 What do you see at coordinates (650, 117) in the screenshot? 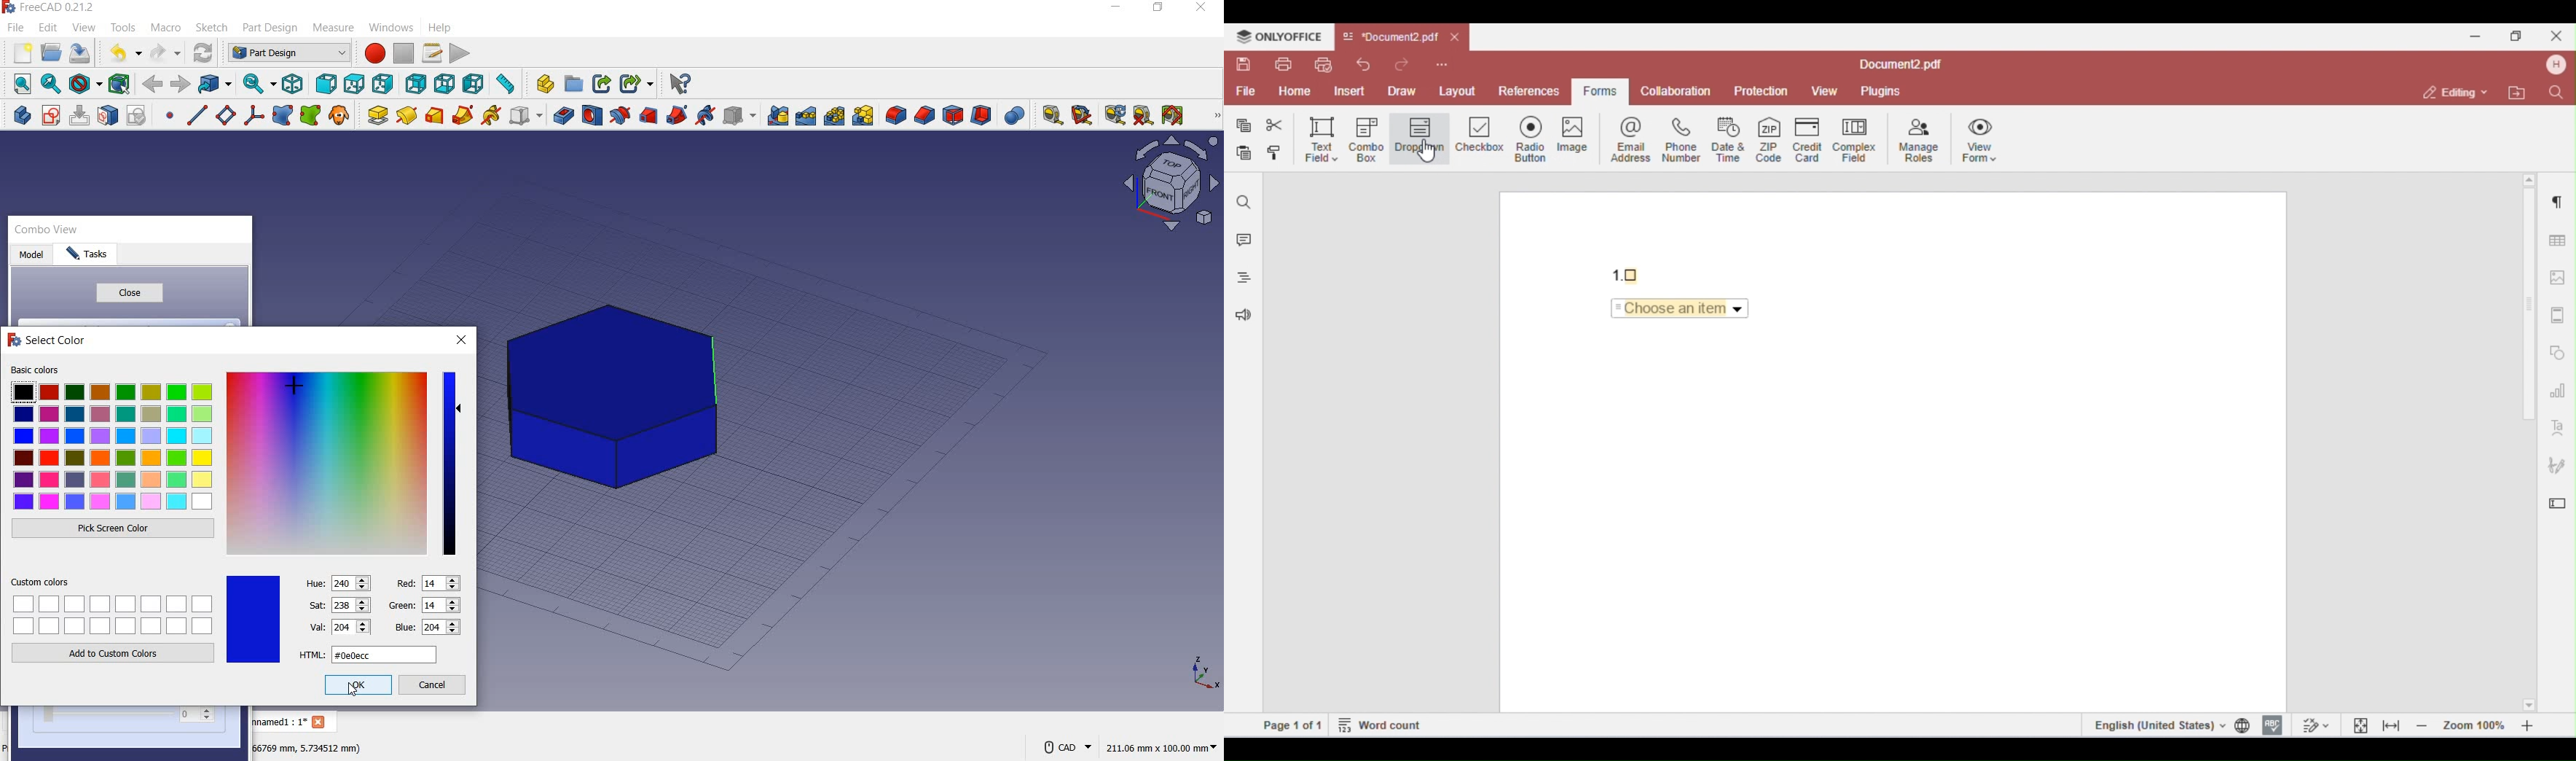
I see `subtractive loft` at bounding box center [650, 117].